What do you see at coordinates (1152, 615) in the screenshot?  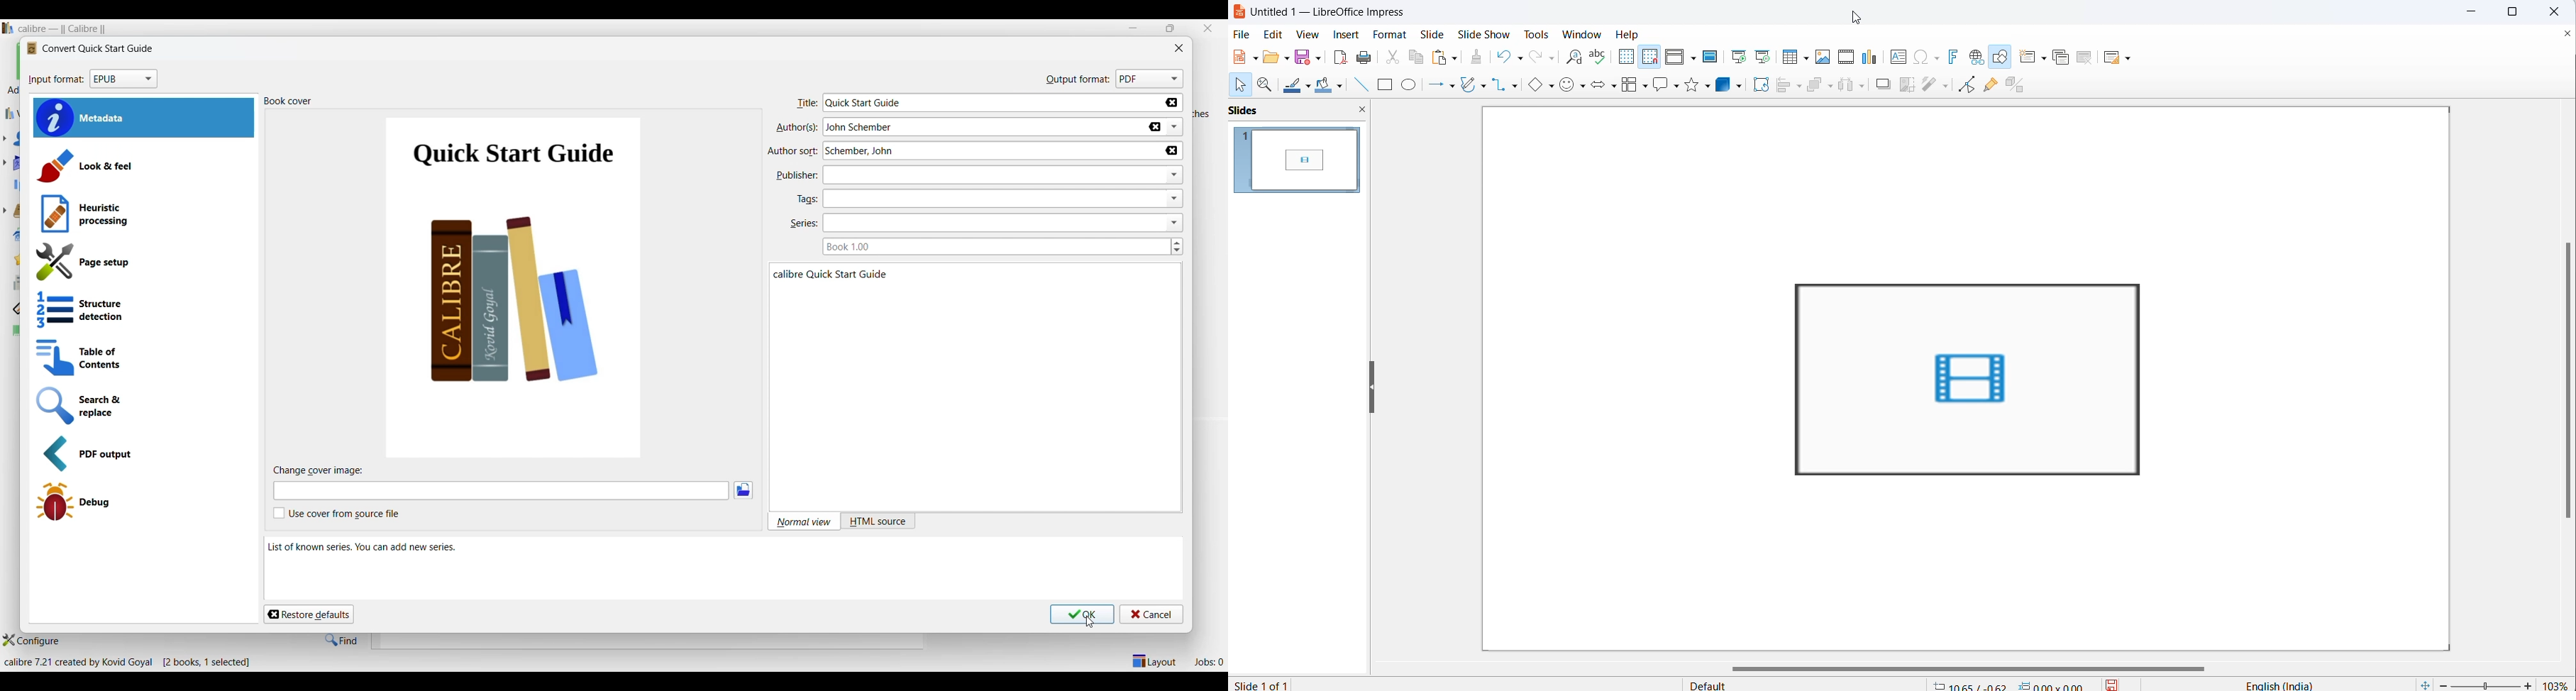 I see `Cancel` at bounding box center [1152, 615].